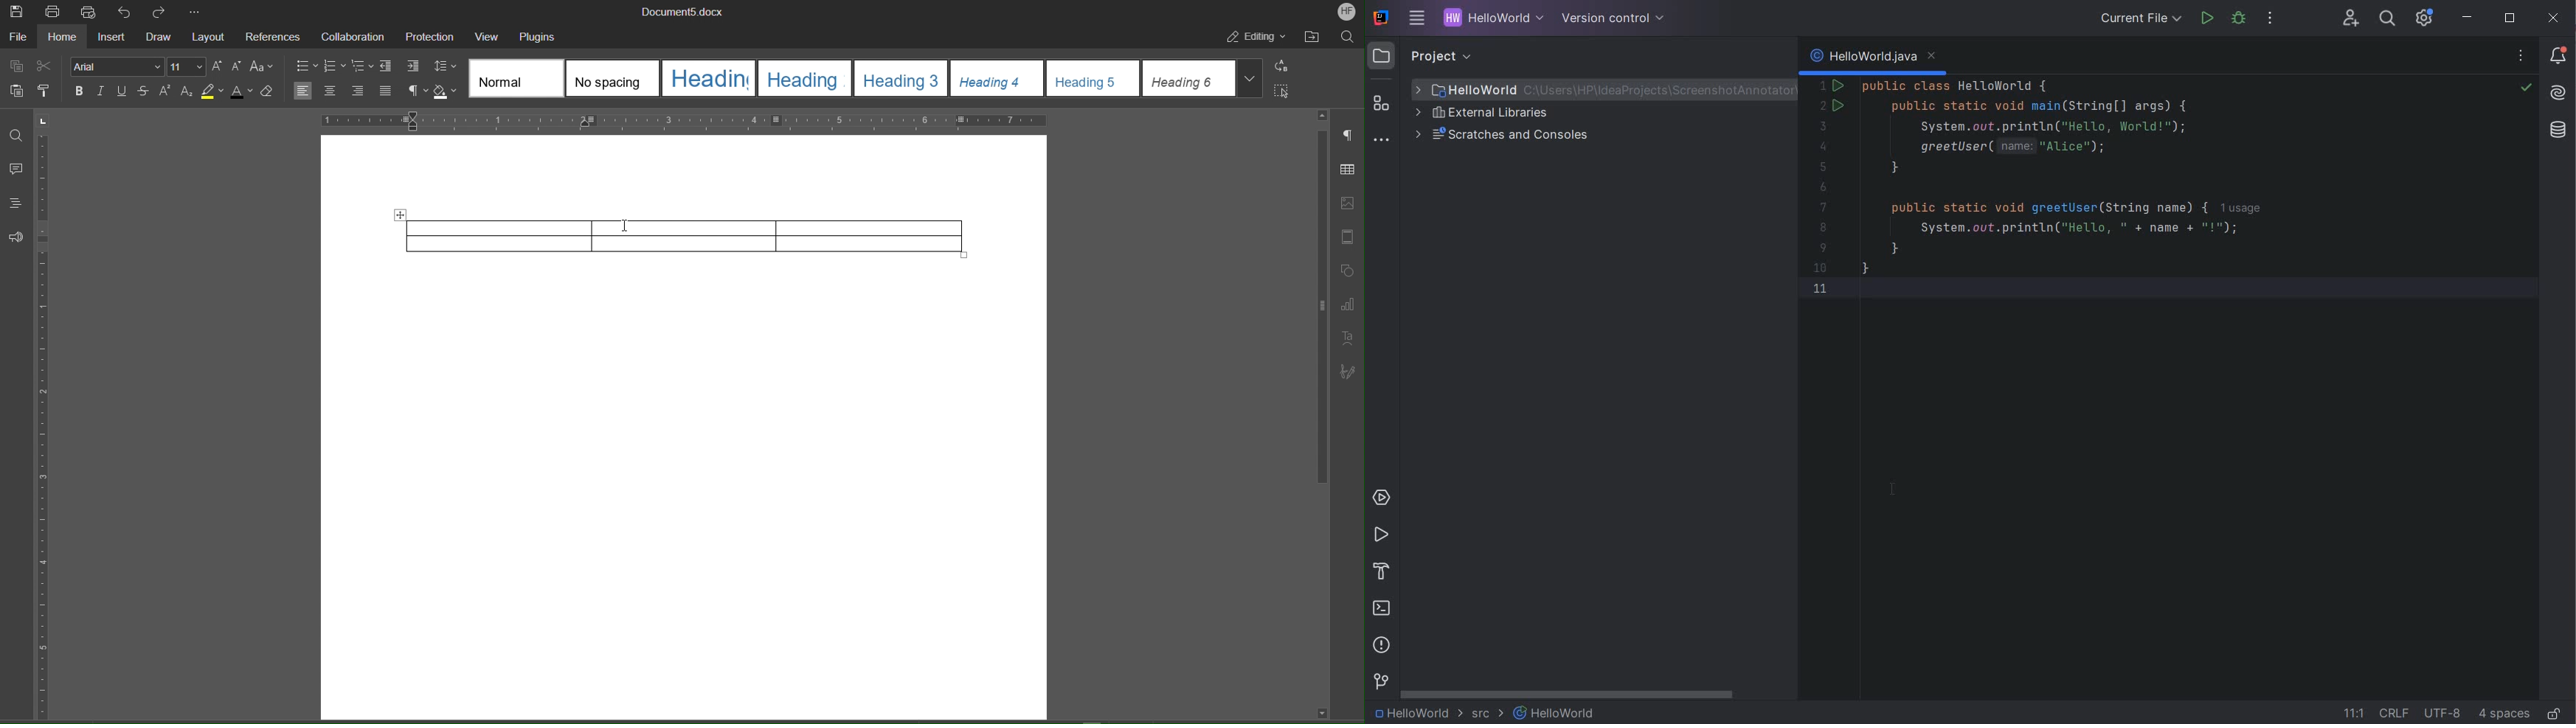 The height and width of the screenshot is (728, 2576). Describe the element at coordinates (1286, 66) in the screenshot. I see `Replace` at that location.